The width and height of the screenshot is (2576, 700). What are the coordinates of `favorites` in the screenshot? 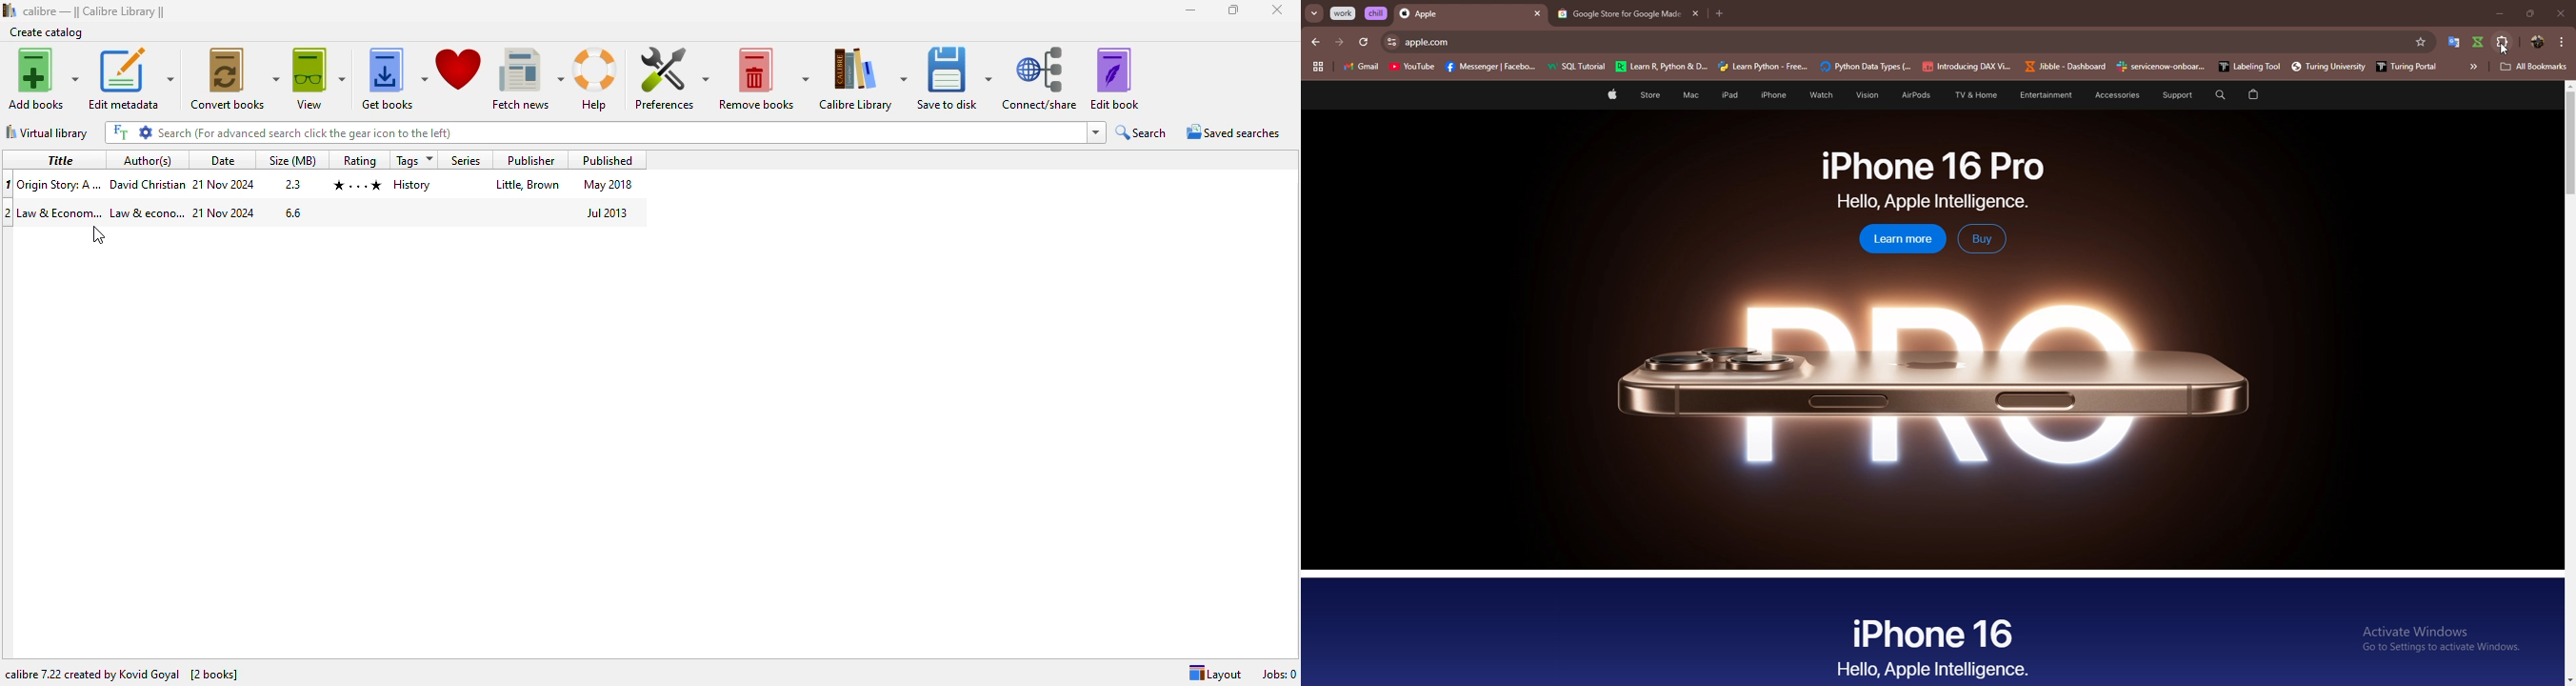 It's located at (2420, 42).